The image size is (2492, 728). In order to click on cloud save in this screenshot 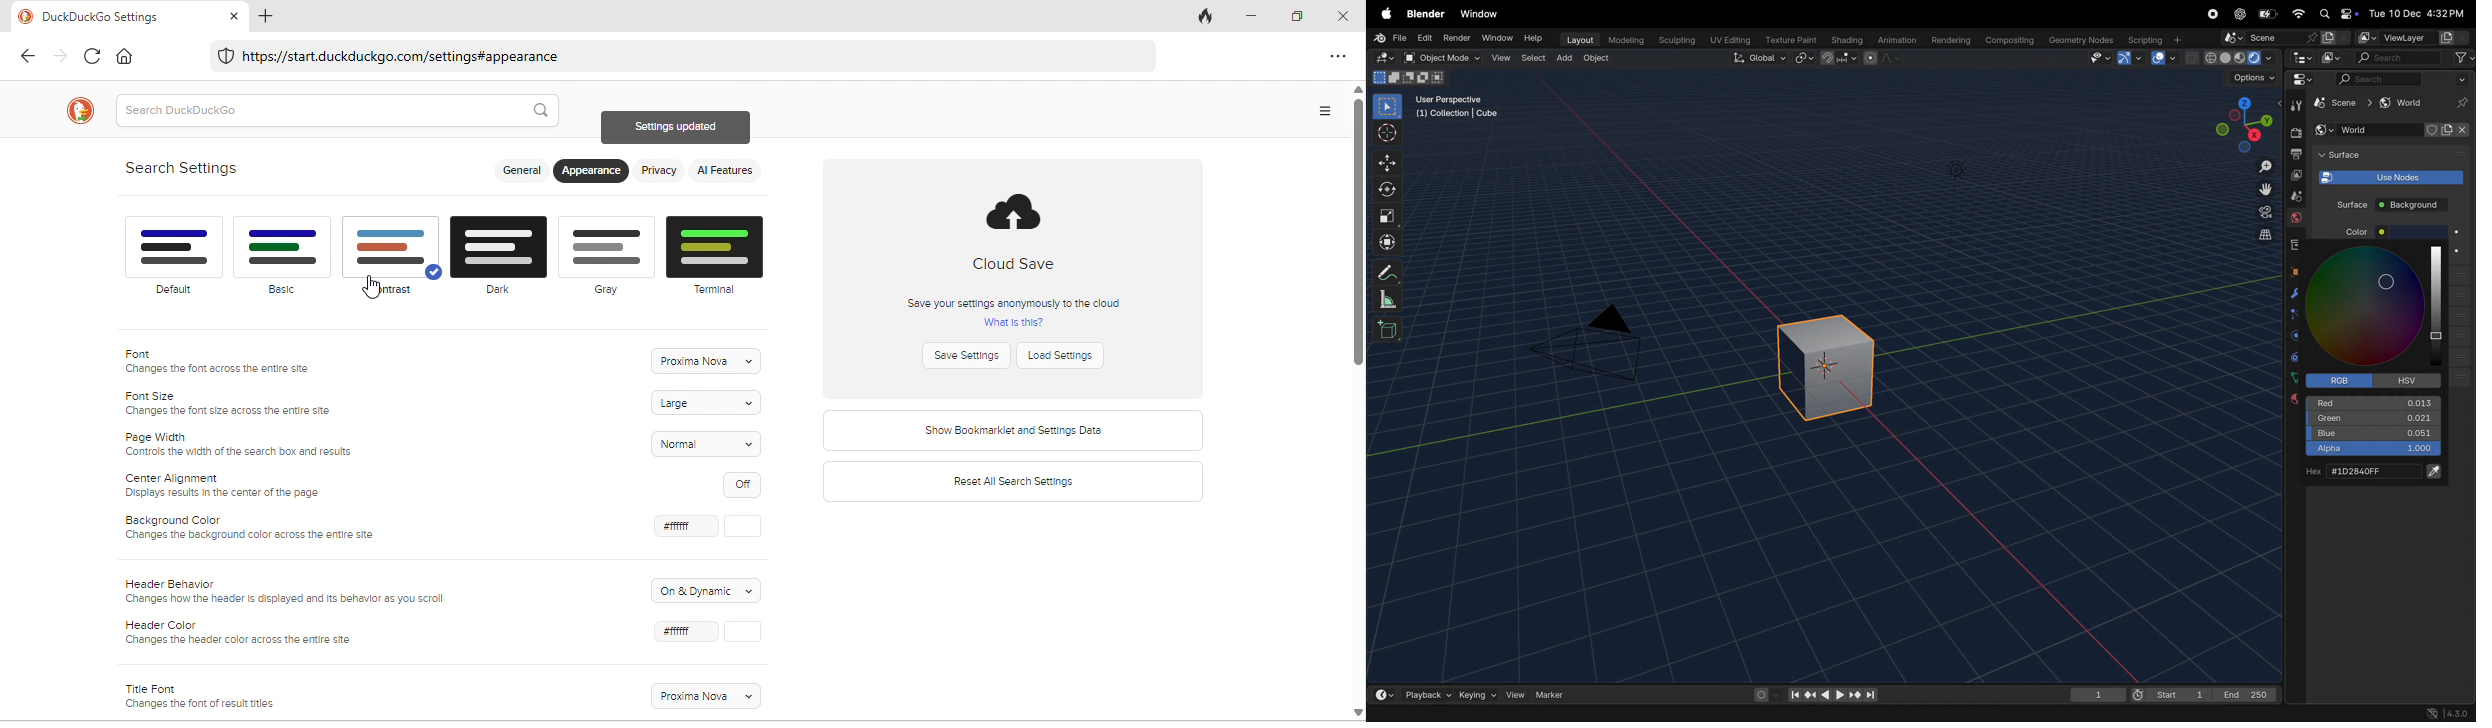, I will do `click(1021, 233)`.